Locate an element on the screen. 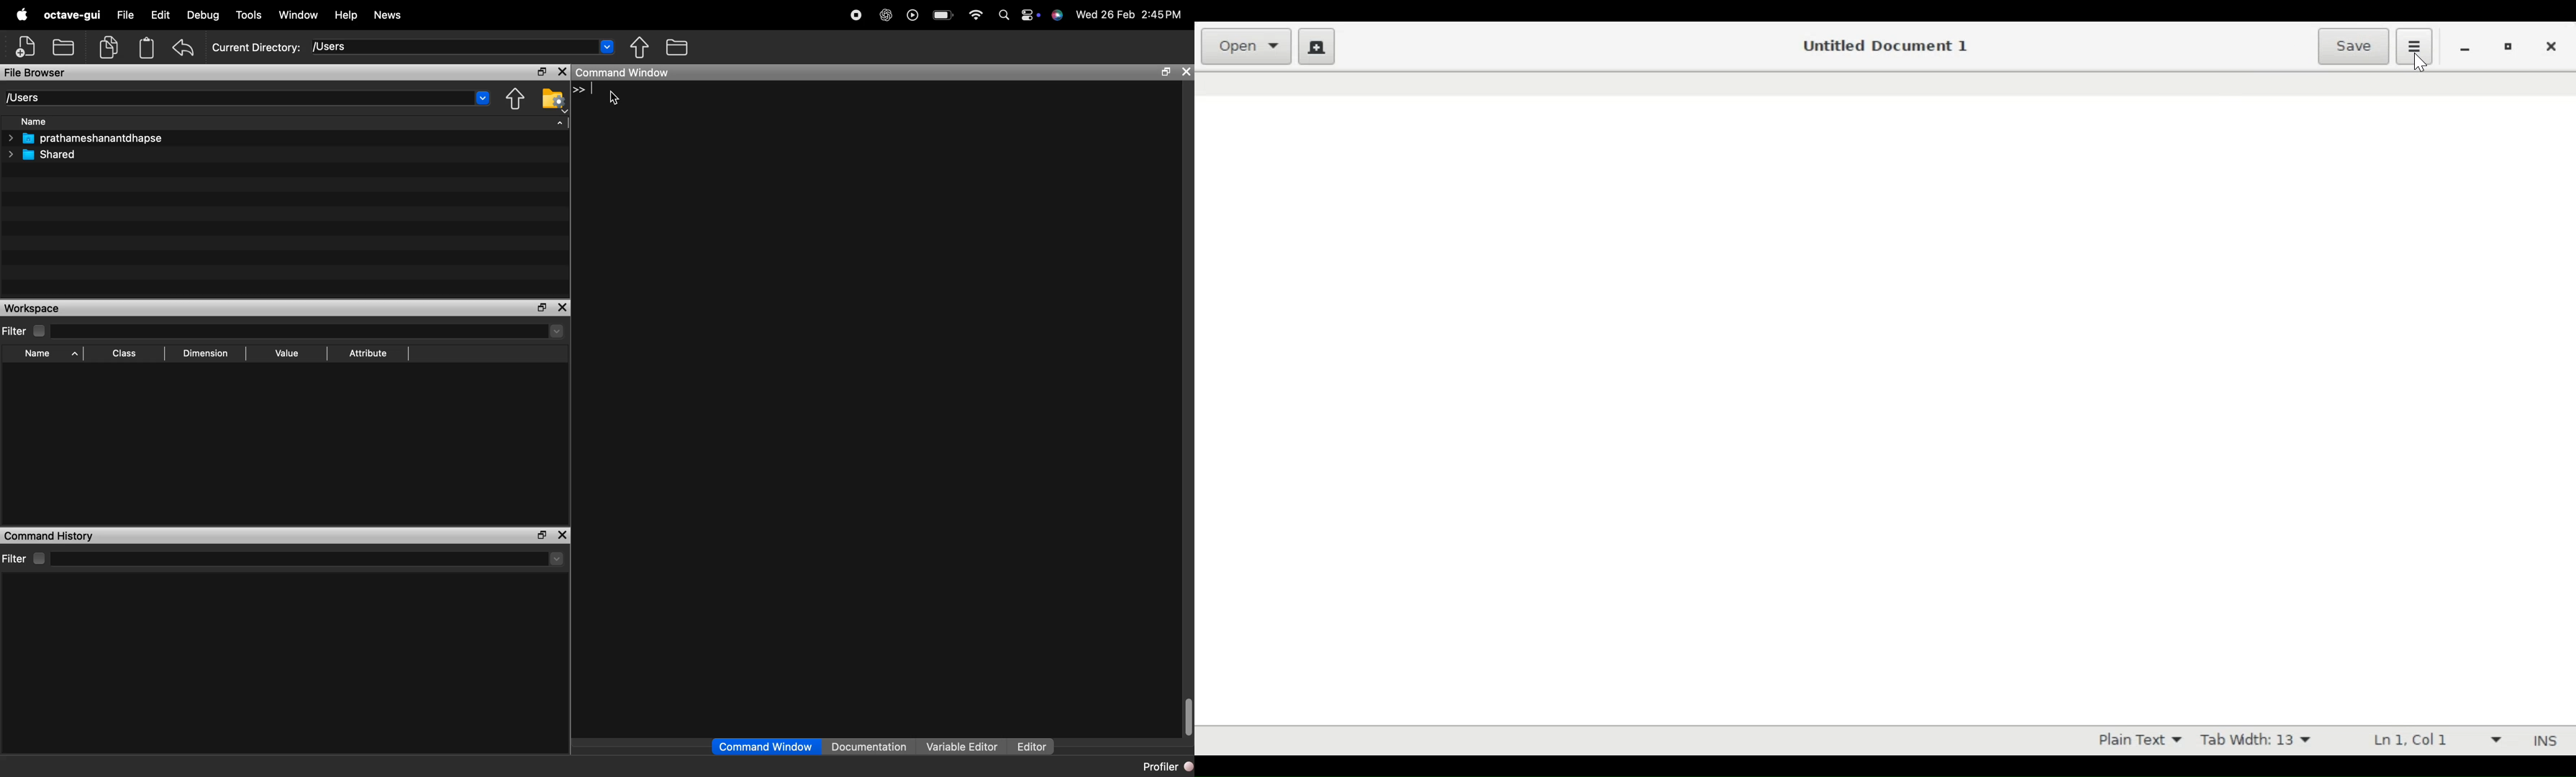 Image resolution: width=2576 pixels, height=784 pixels. Command Window is located at coordinates (753, 744).